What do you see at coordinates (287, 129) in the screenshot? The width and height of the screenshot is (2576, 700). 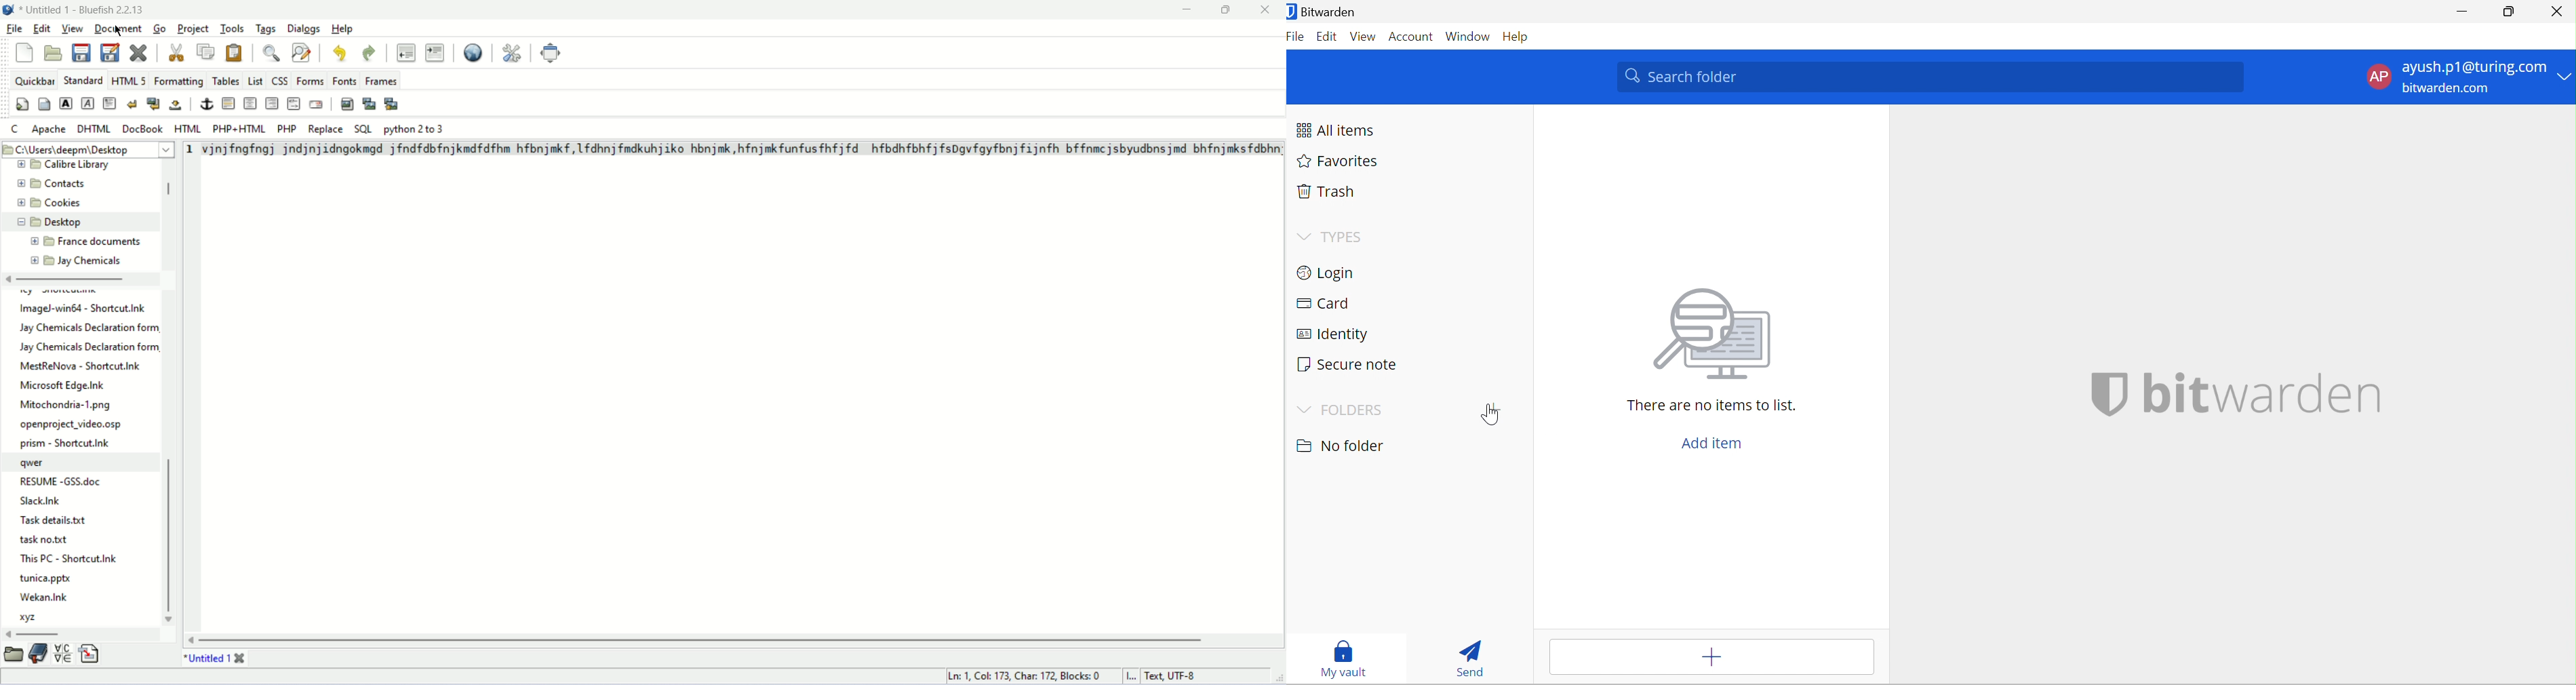 I see `PHP` at bounding box center [287, 129].